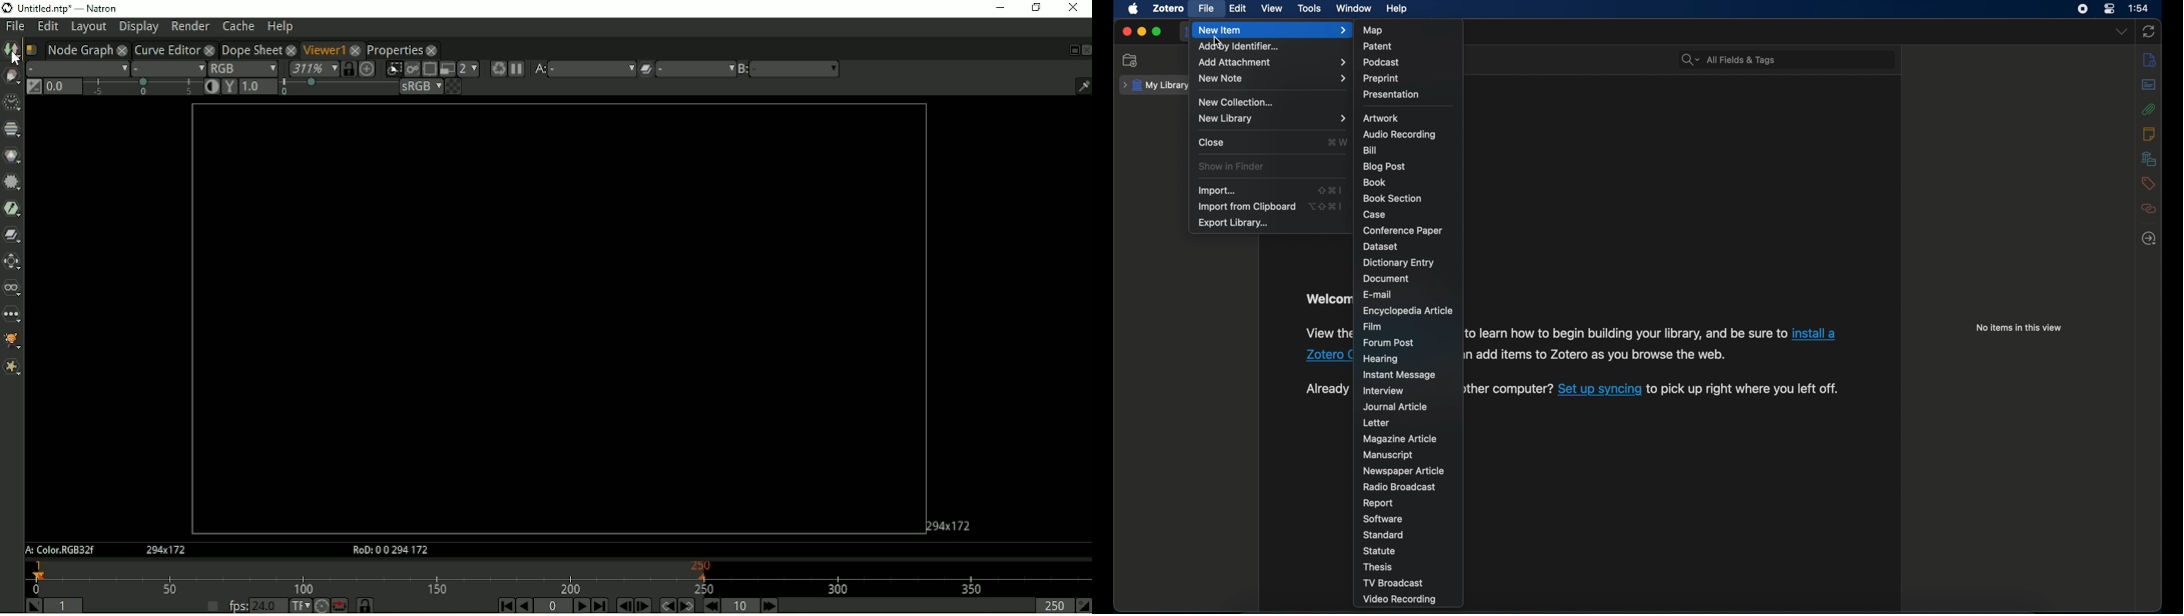  What do you see at coordinates (1379, 550) in the screenshot?
I see `statue` at bounding box center [1379, 550].